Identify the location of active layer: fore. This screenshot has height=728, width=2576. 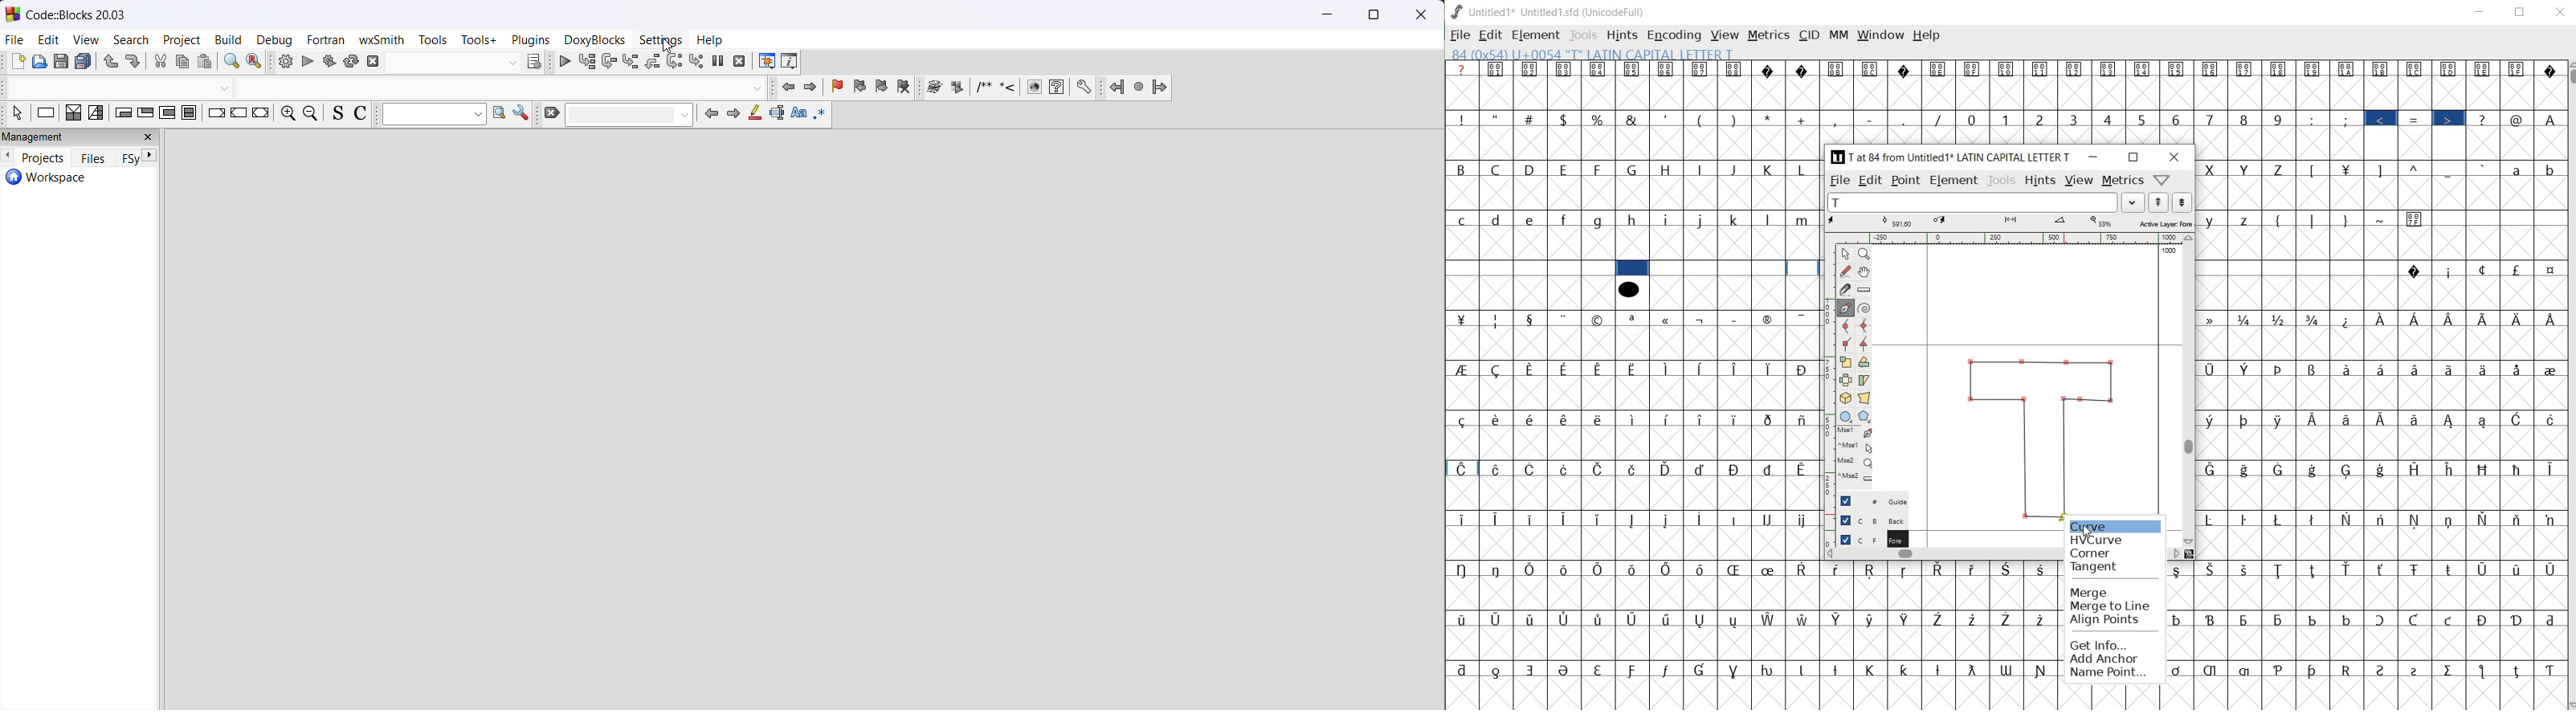
(2012, 222).